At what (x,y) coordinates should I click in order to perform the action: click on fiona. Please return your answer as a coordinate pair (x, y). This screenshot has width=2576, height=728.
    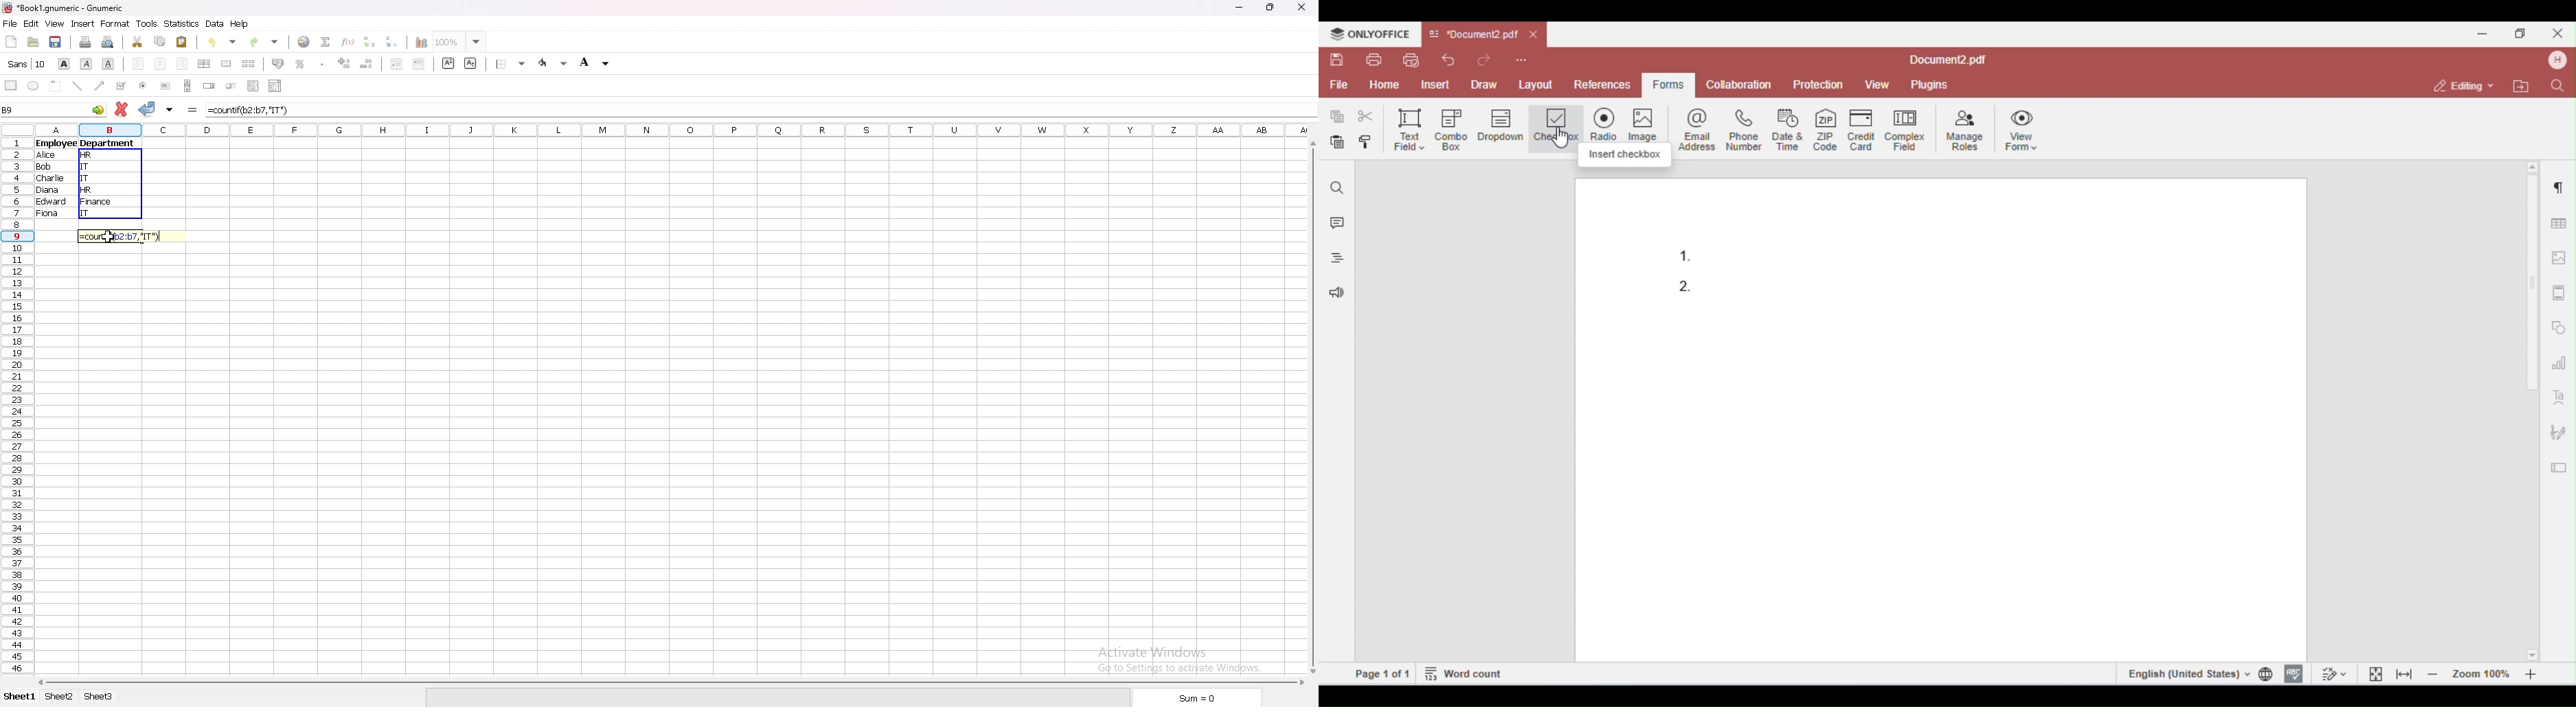
    Looking at the image, I should click on (45, 213).